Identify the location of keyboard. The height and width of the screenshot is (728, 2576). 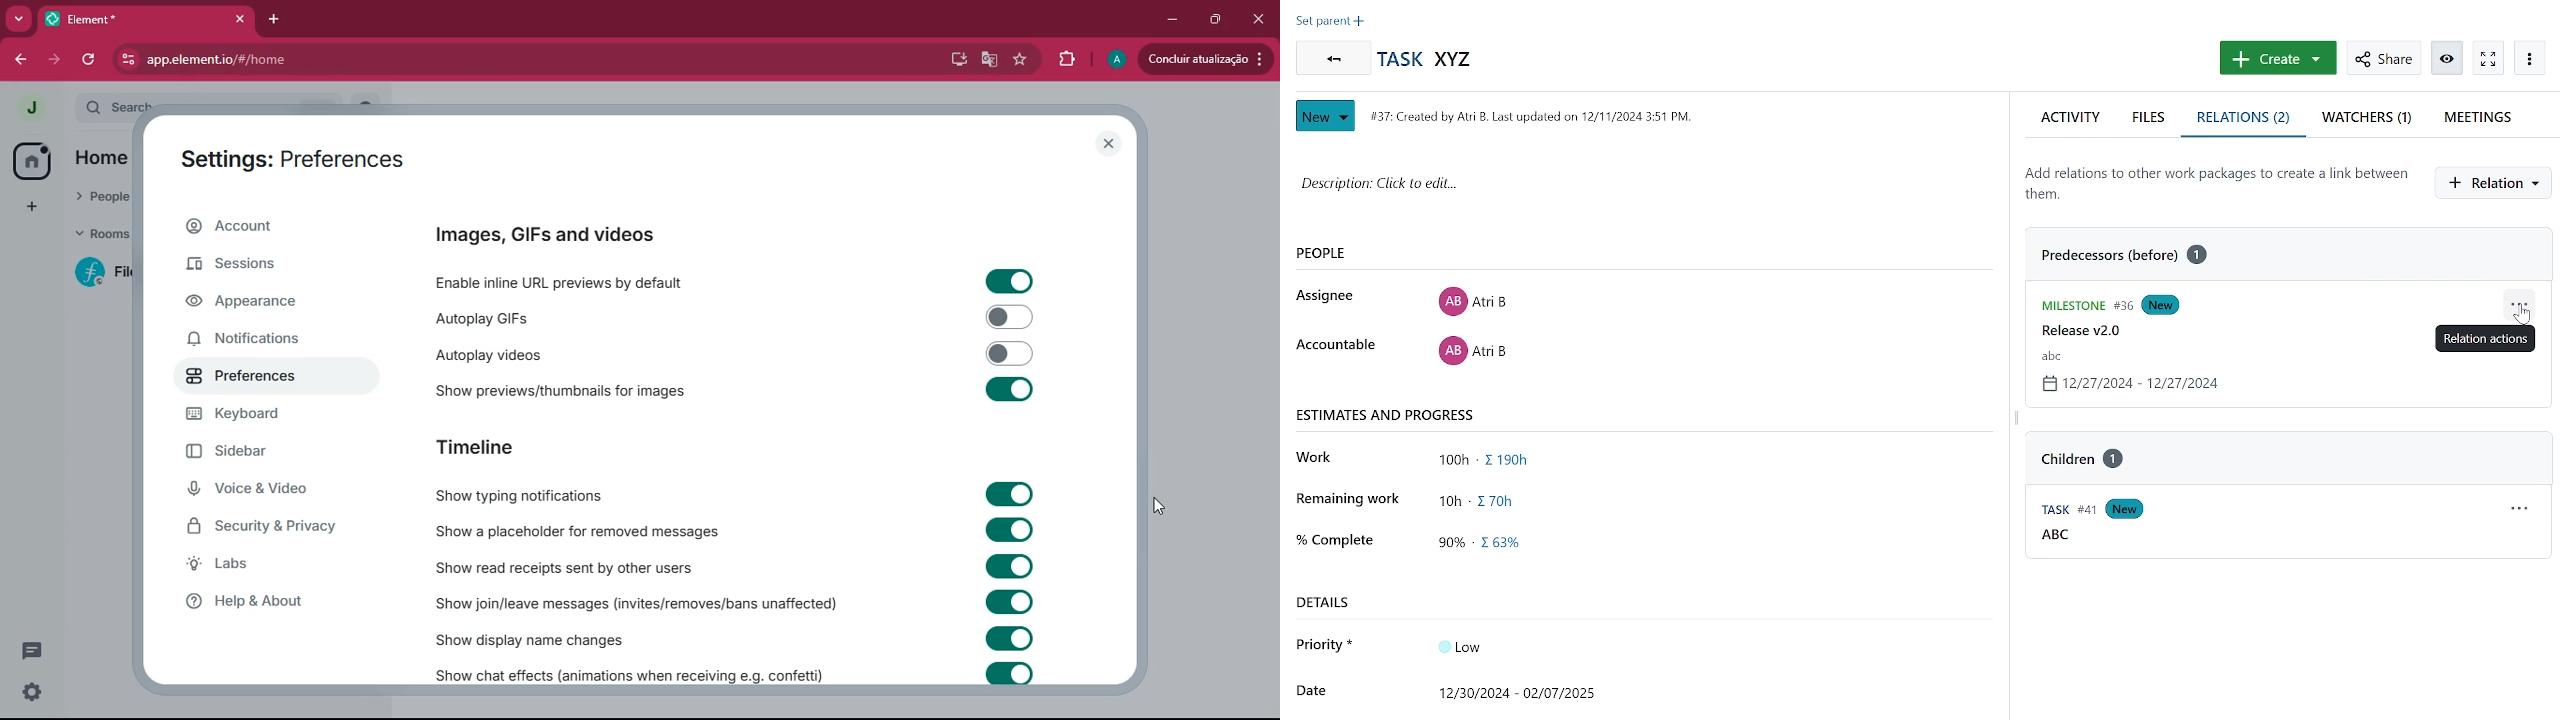
(246, 415).